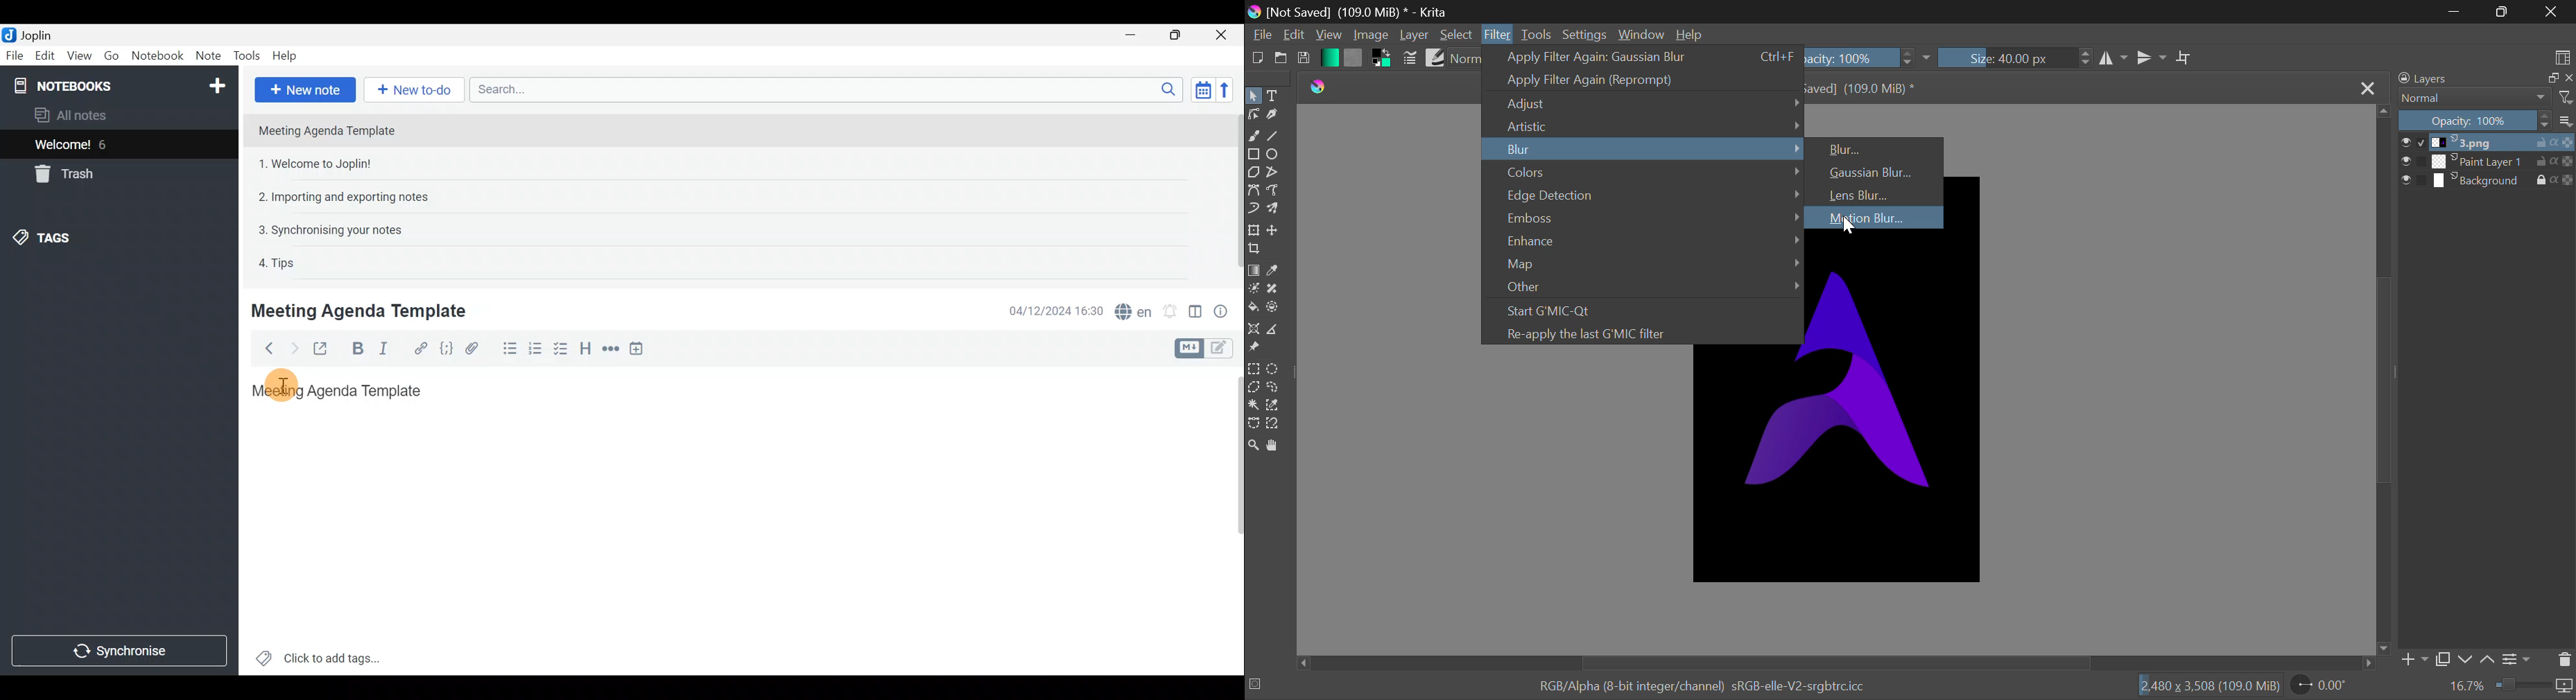 This screenshot has height=700, width=2576. I want to click on Help, so click(287, 56).